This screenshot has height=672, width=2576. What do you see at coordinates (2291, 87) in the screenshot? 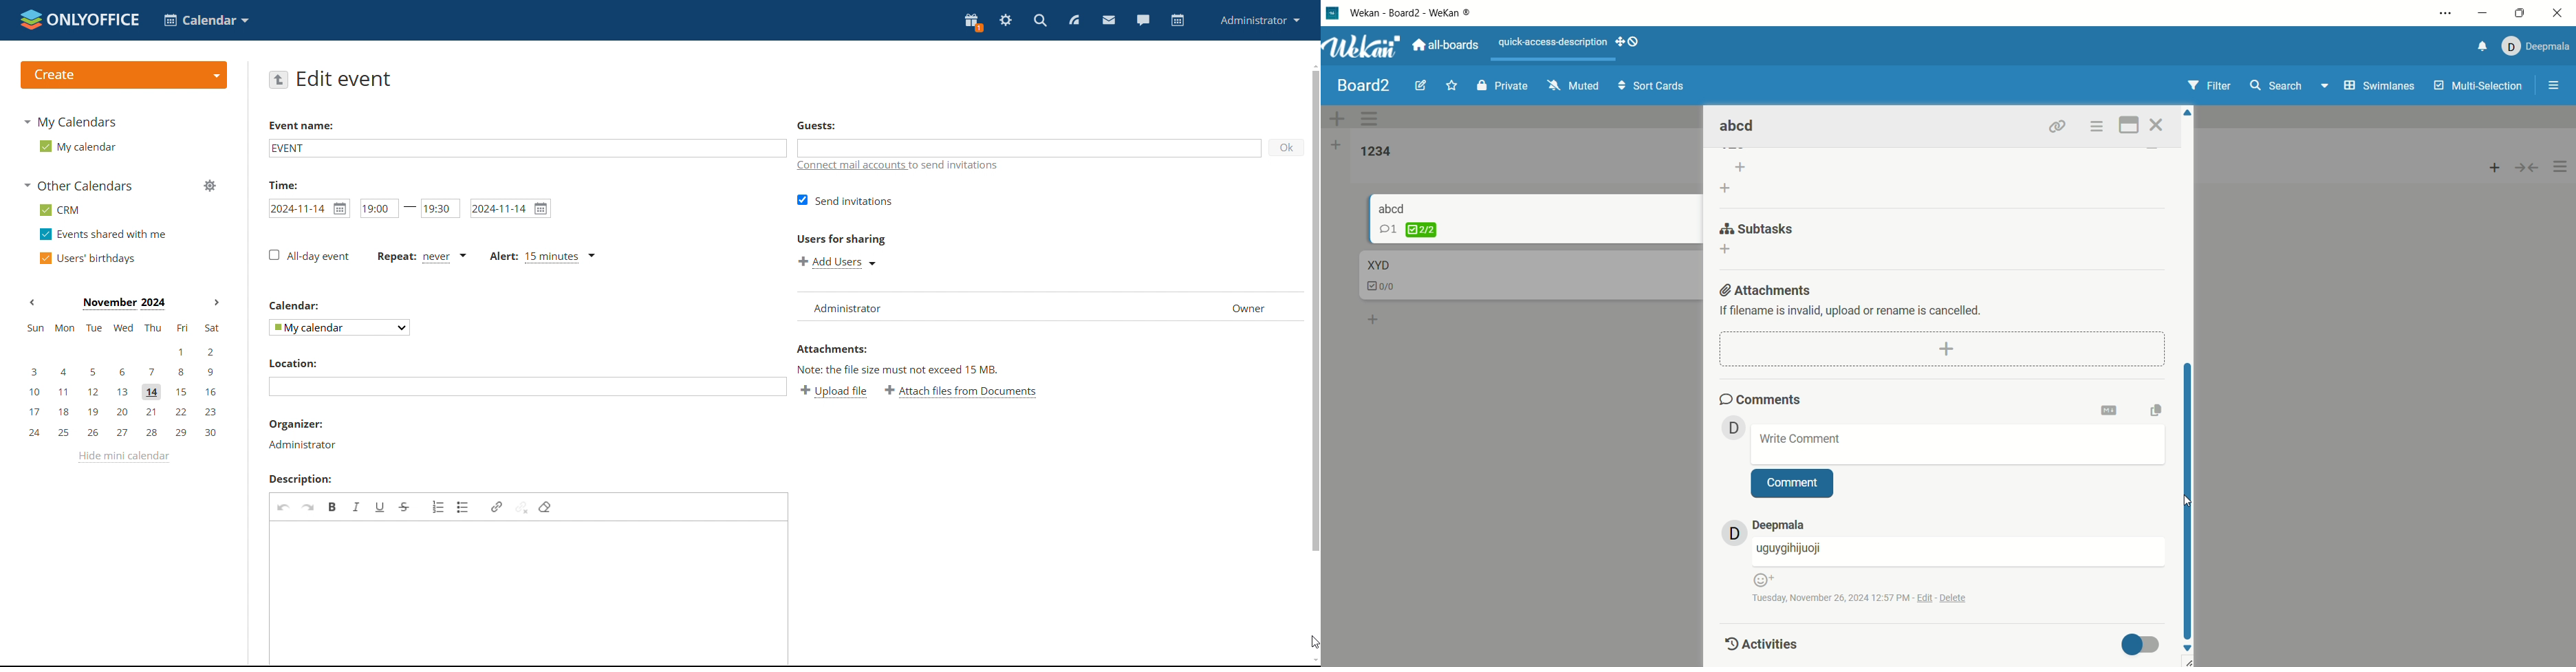
I see `search` at bounding box center [2291, 87].